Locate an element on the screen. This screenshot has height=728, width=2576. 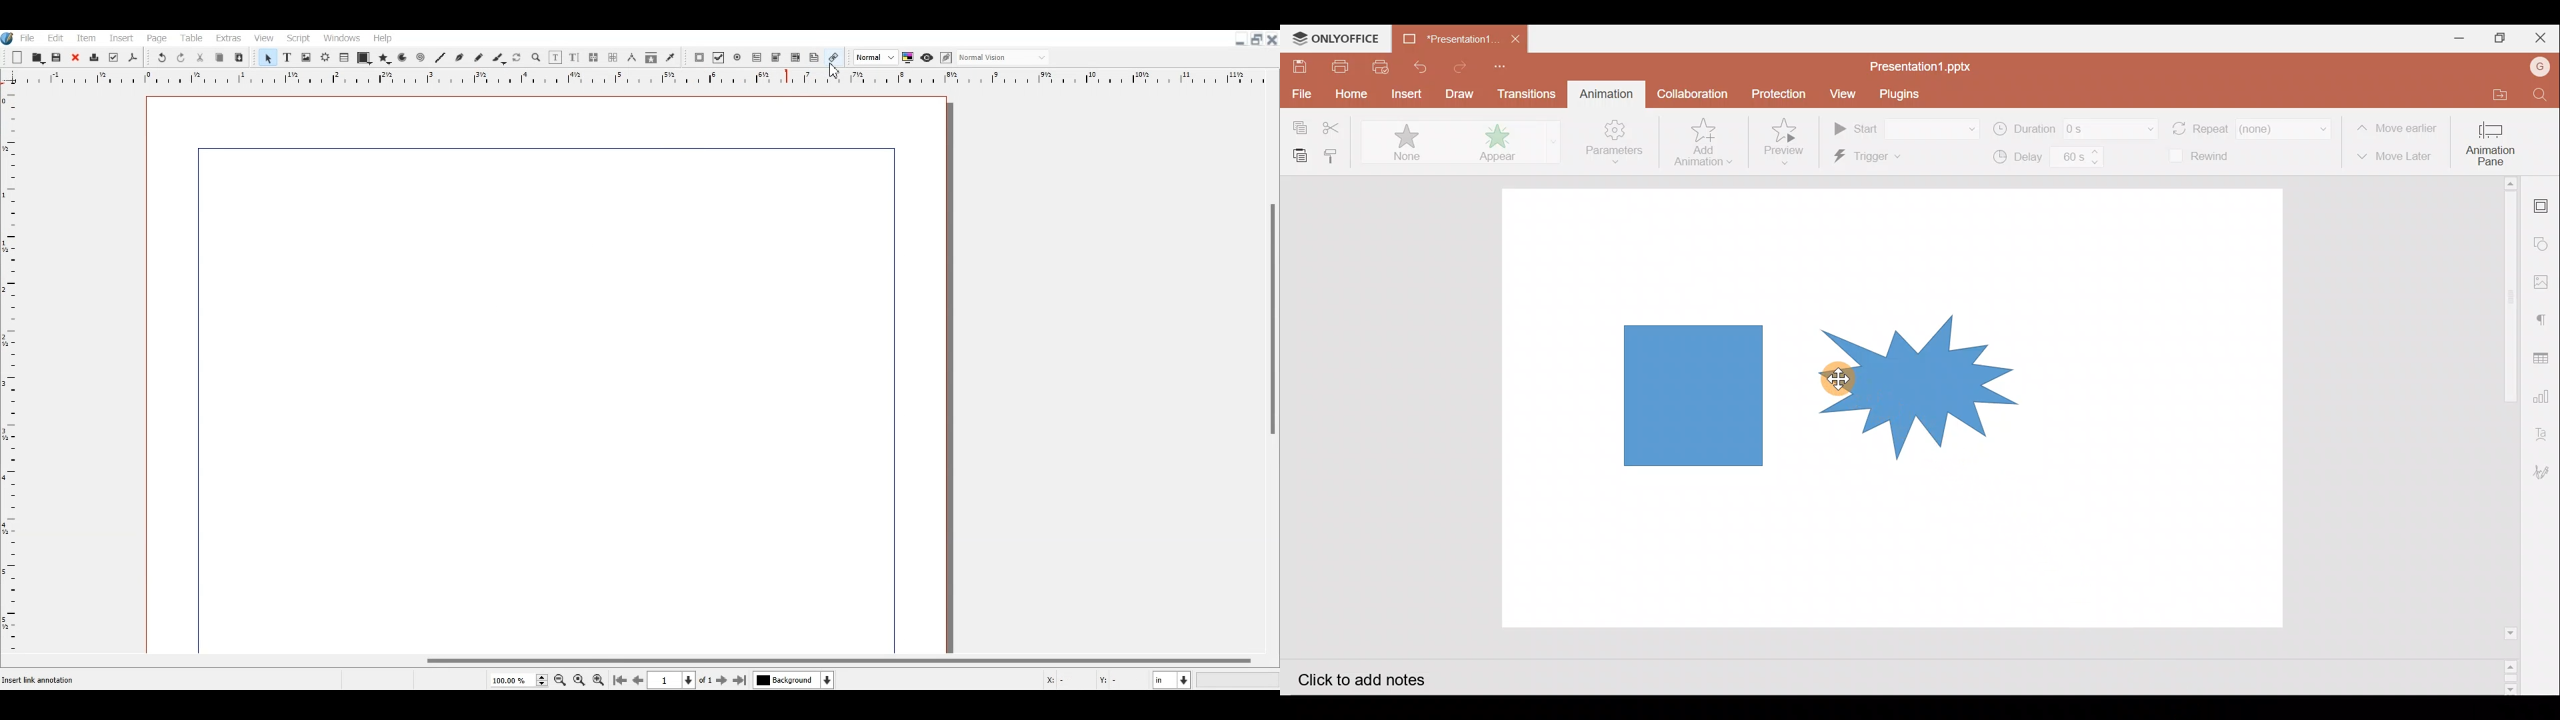
Zoom to 100% is located at coordinates (579, 679).